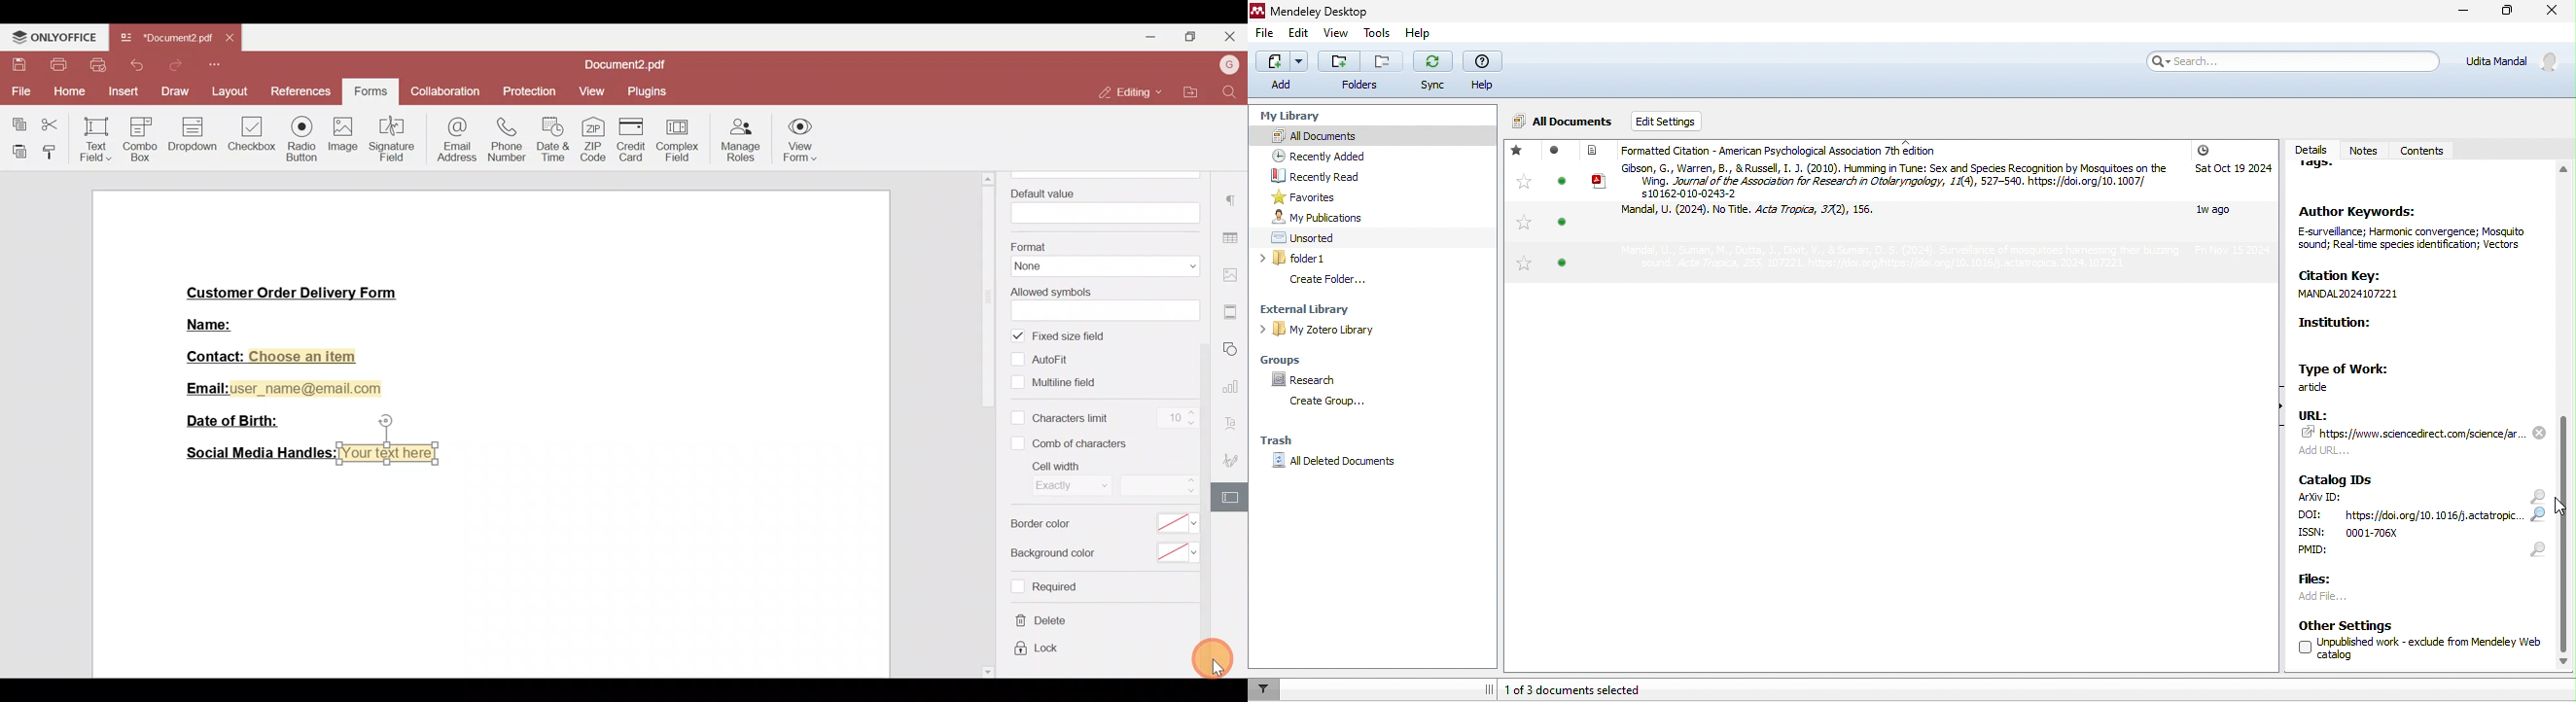  I want to click on Date of Birth:, so click(239, 420).